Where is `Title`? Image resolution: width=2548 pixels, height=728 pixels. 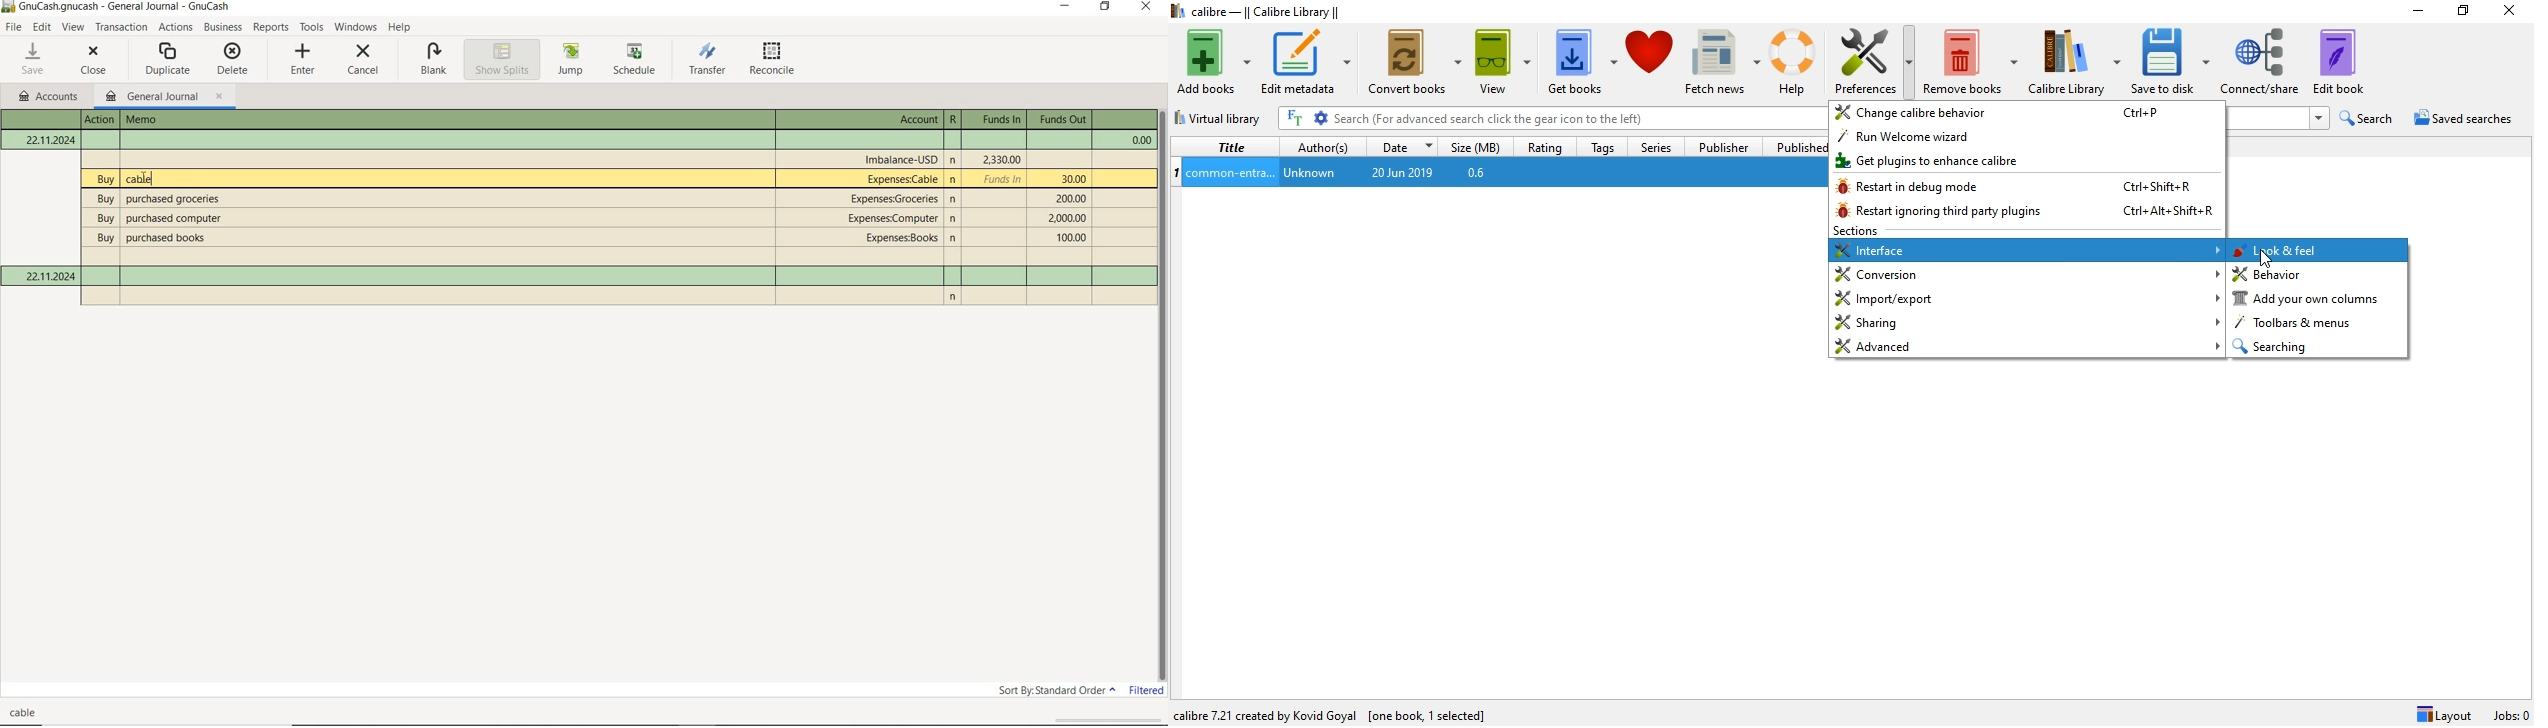 Title is located at coordinates (1228, 147).